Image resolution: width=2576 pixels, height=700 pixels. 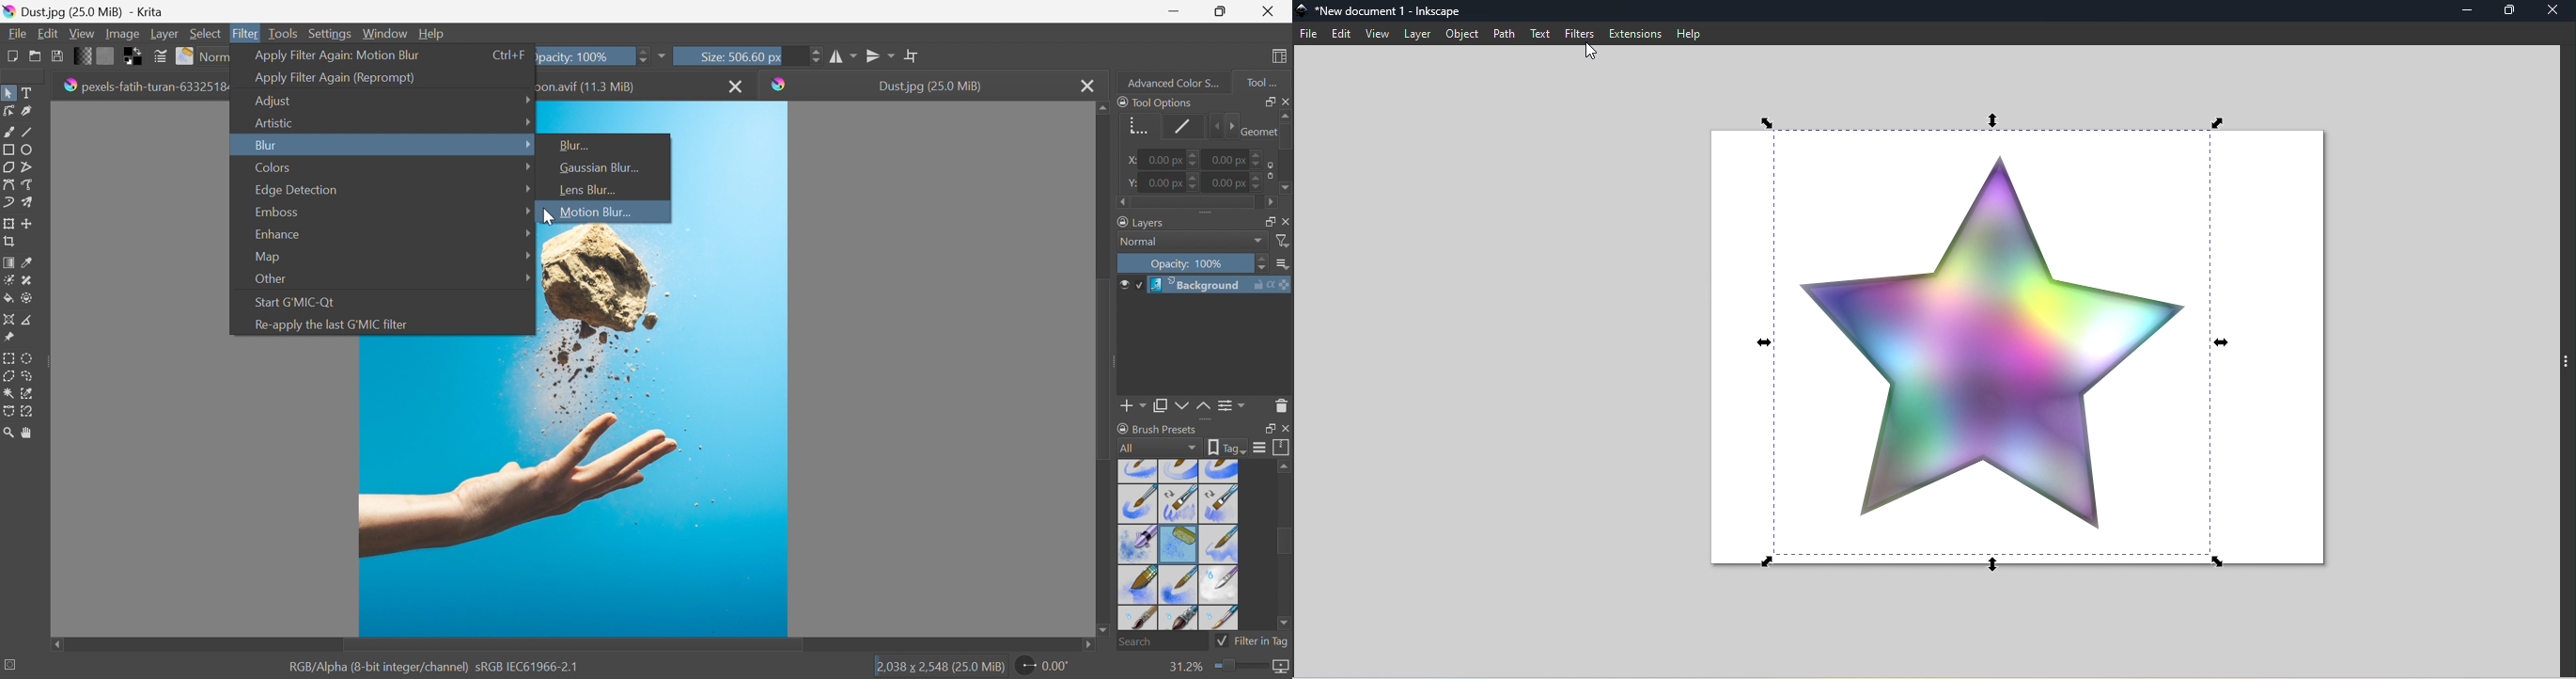 What do you see at coordinates (36, 57) in the screenshot?
I see `Open an existing document` at bounding box center [36, 57].